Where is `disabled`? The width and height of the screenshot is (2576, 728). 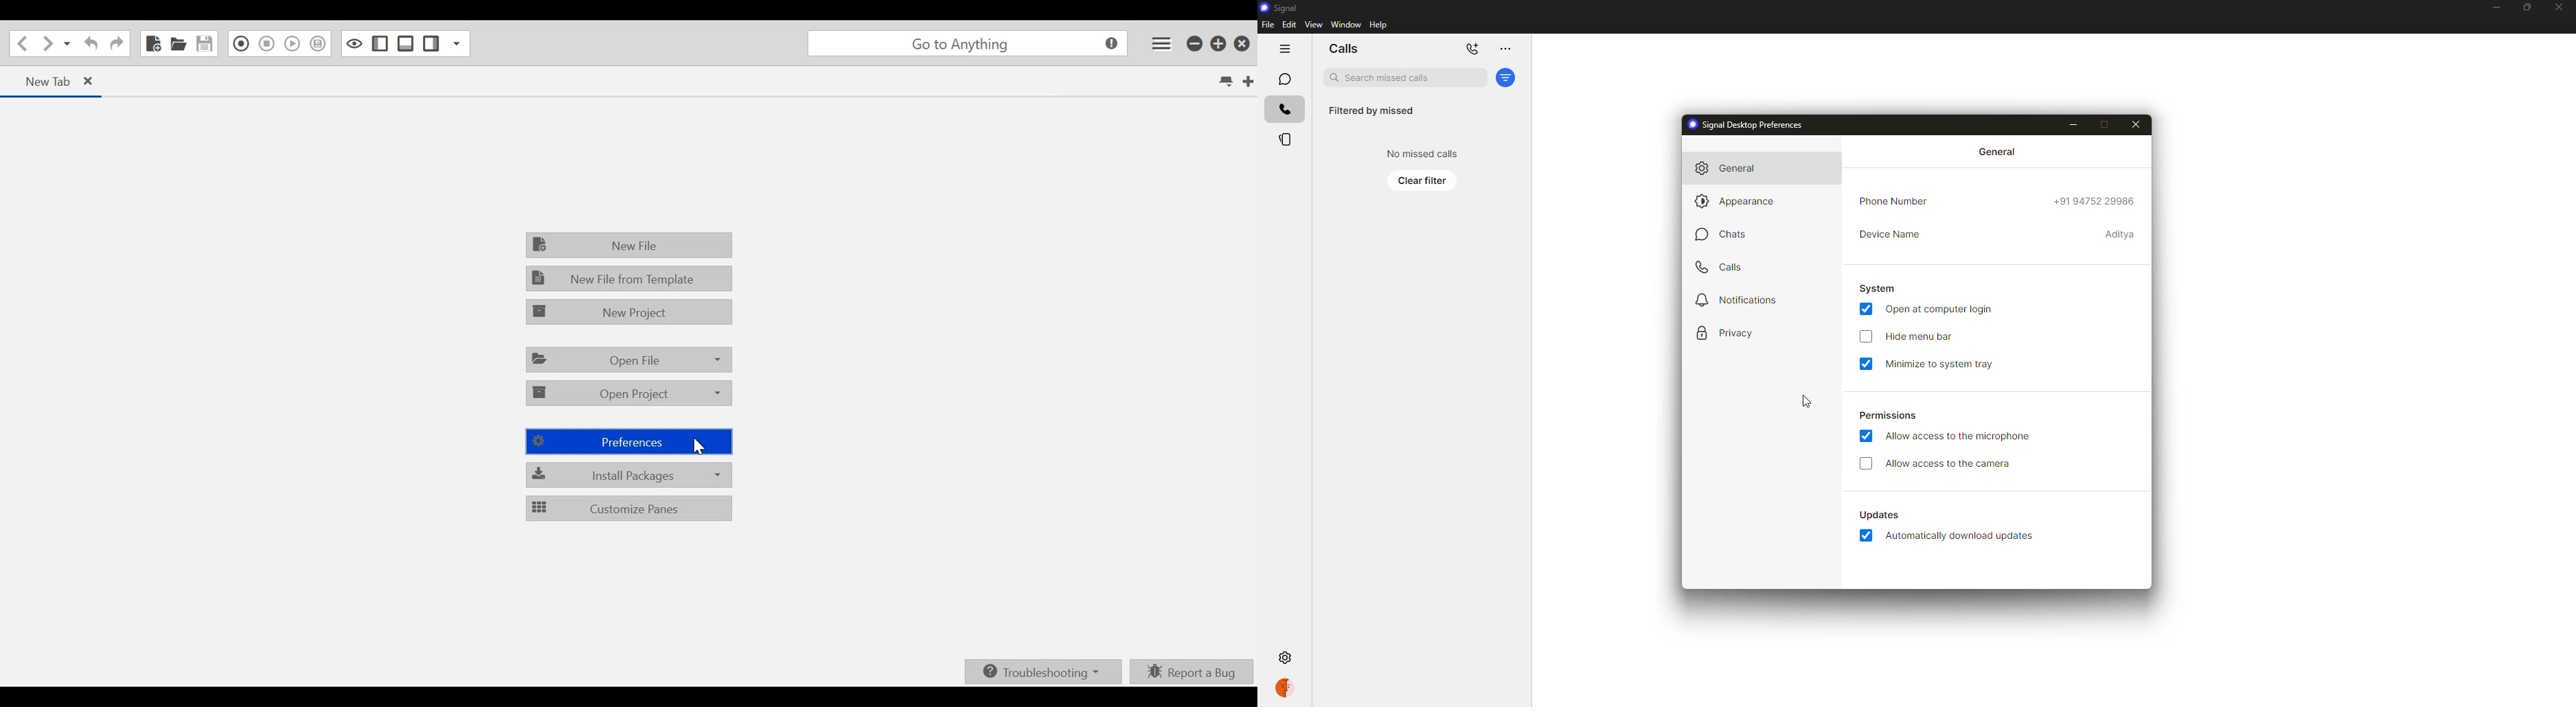
disabled is located at coordinates (1866, 463).